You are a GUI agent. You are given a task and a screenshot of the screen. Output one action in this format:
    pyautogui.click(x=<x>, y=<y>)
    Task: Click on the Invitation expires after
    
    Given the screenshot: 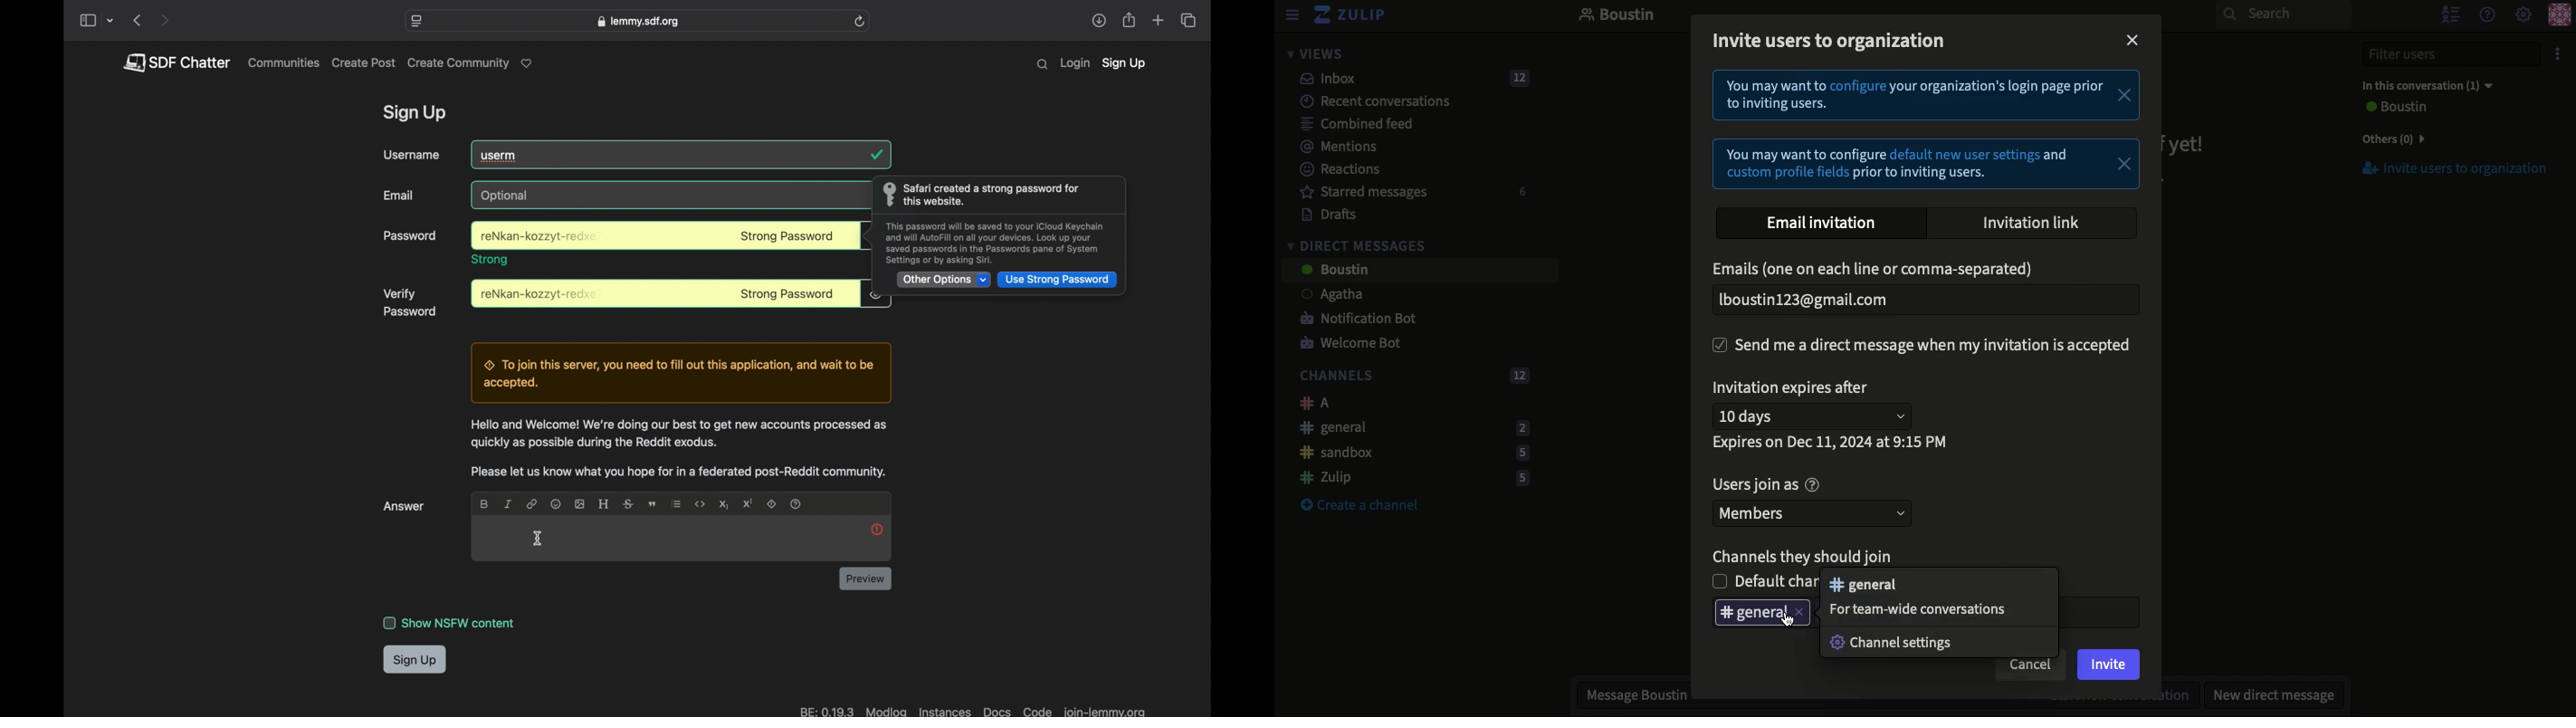 What is the action you would take?
    pyautogui.click(x=1795, y=389)
    